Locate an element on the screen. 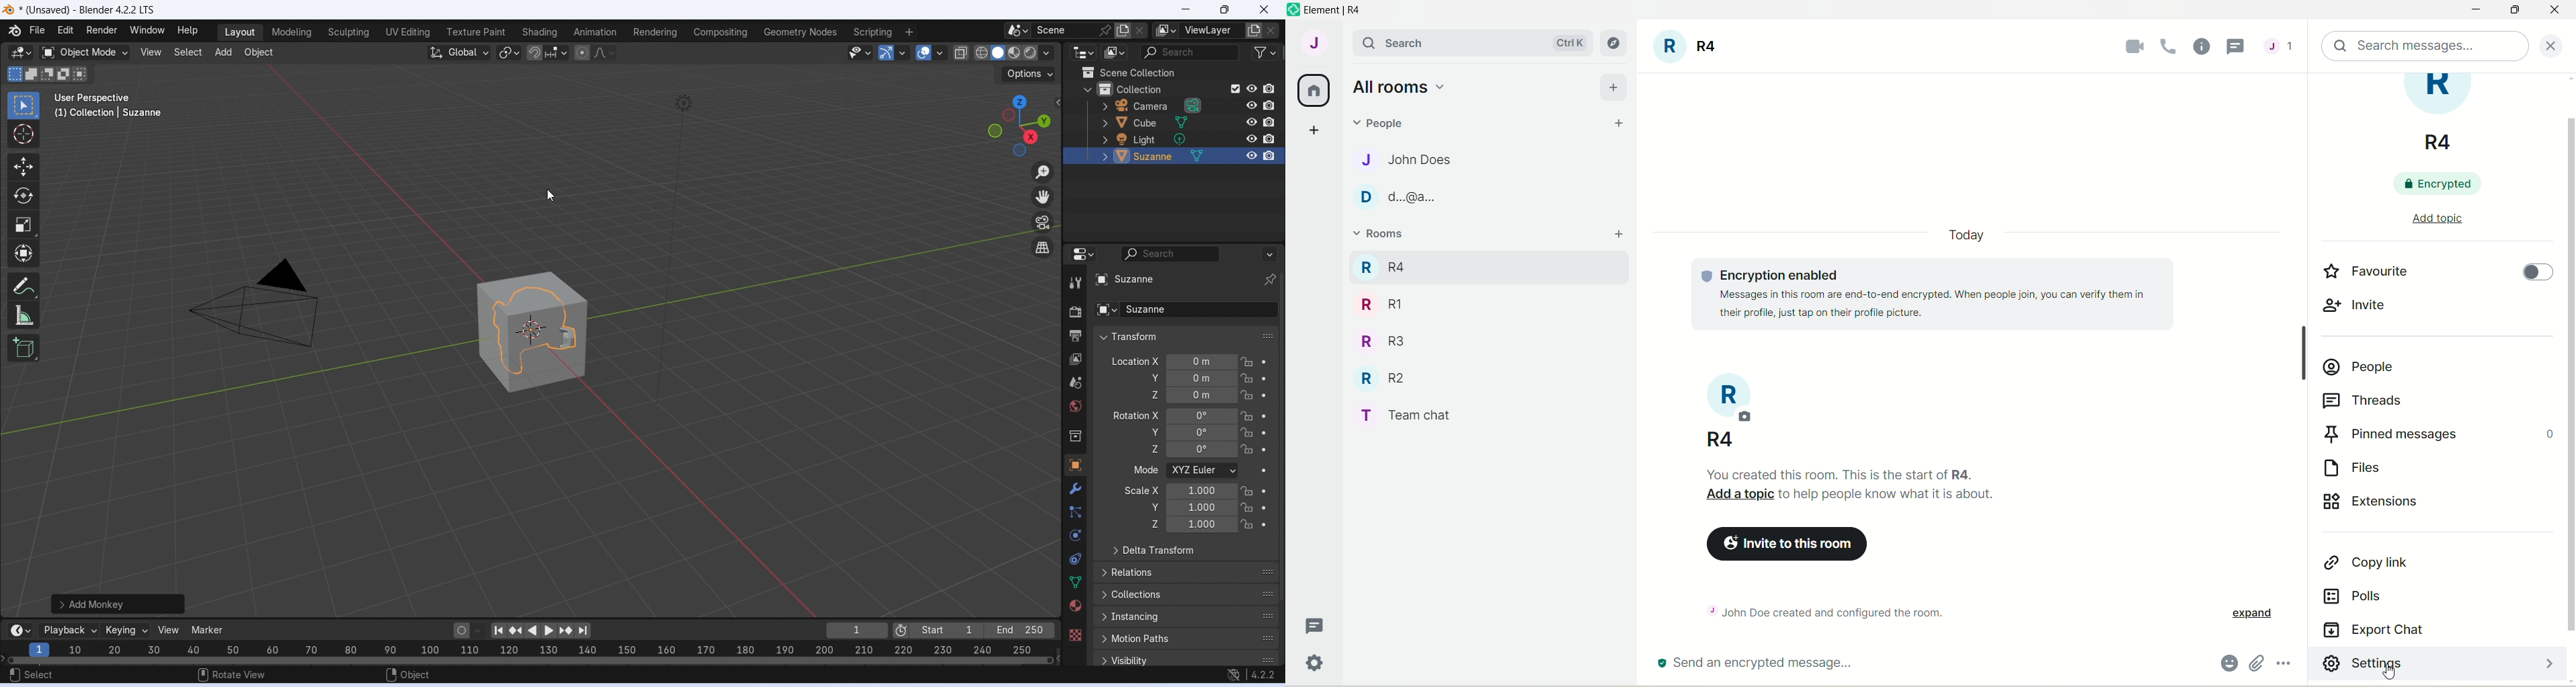 The width and height of the screenshot is (2576, 700). voice call is located at coordinates (2171, 46).